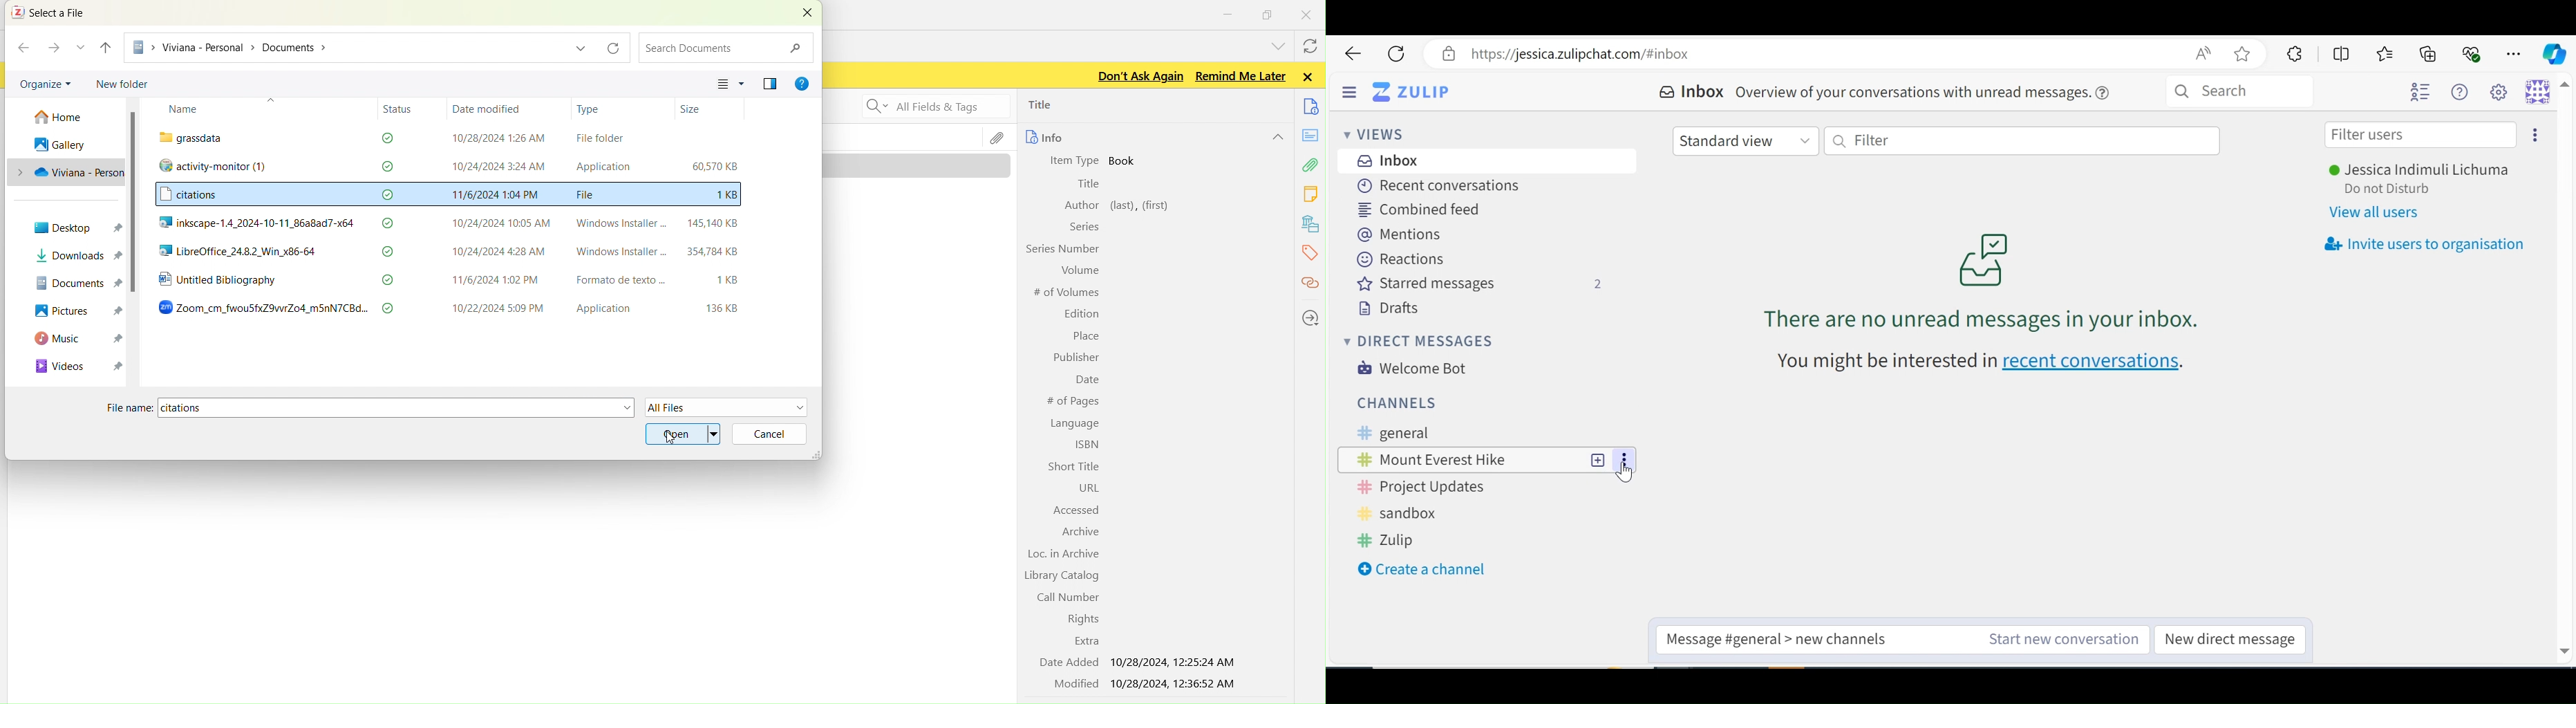  What do you see at coordinates (1084, 378) in the screenshot?
I see `Date` at bounding box center [1084, 378].